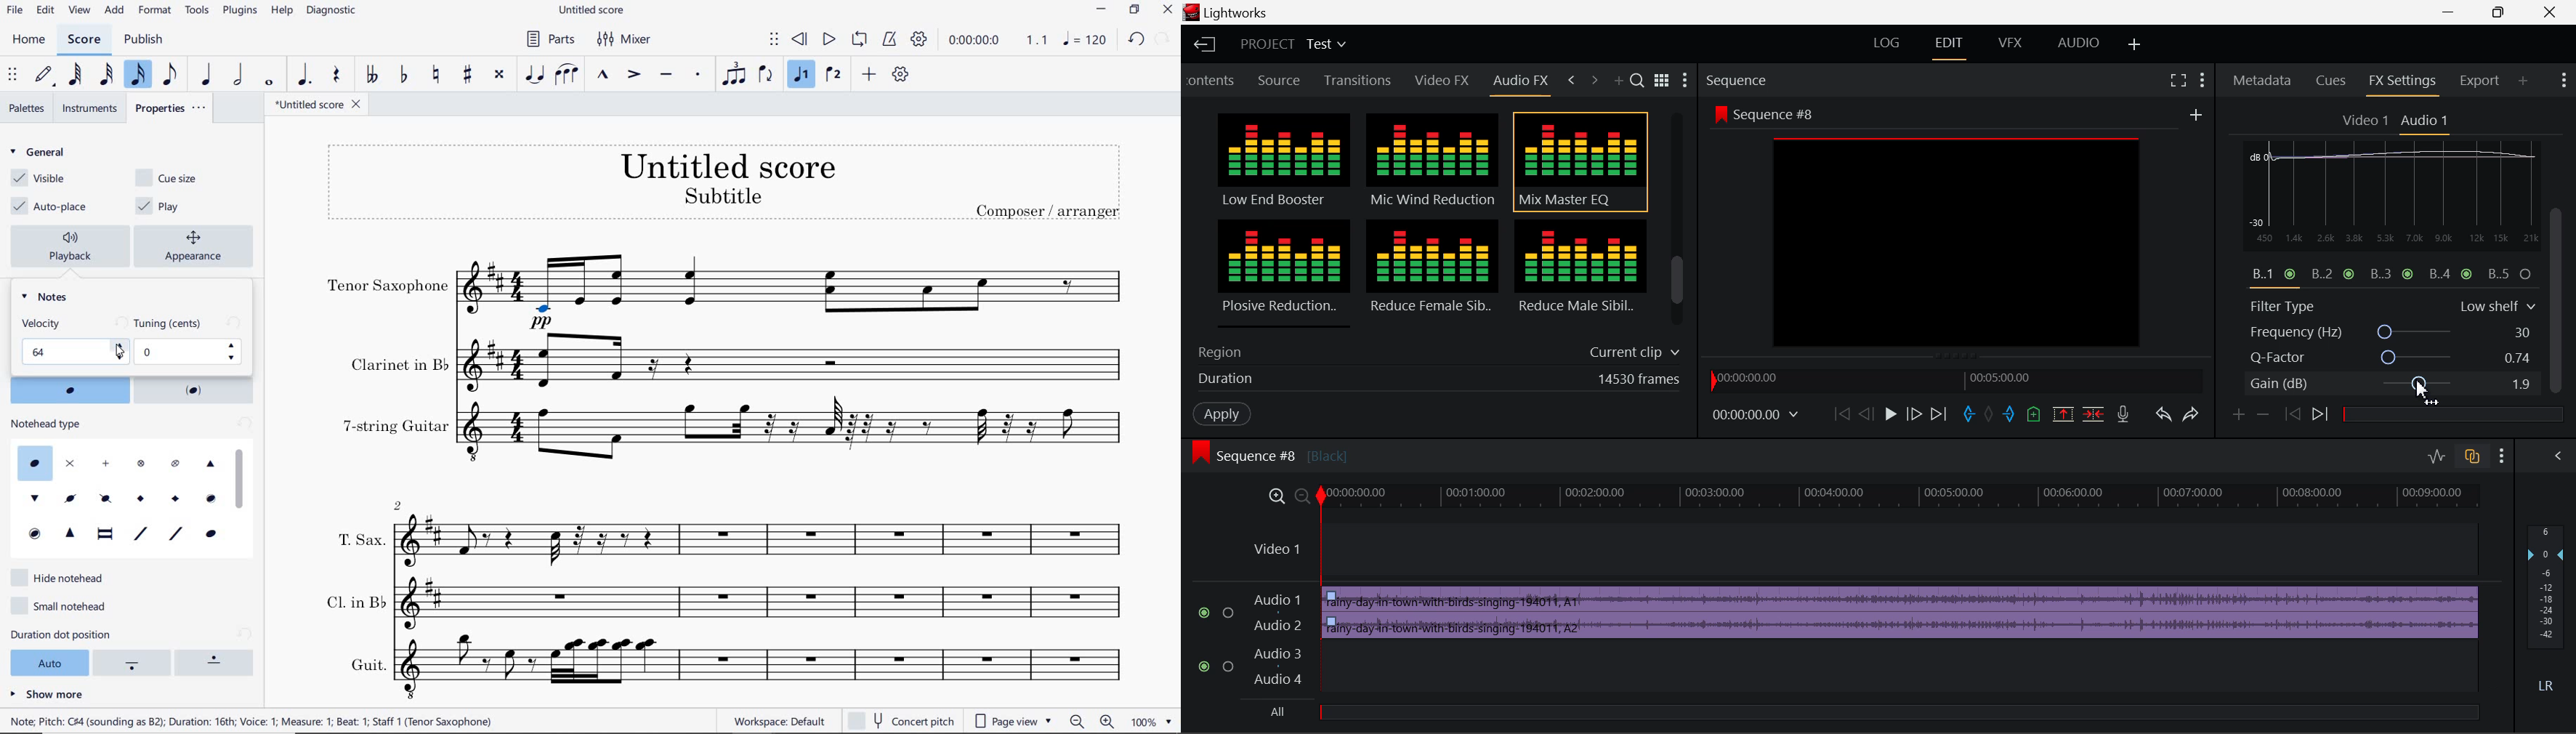 The image size is (2576, 756). Describe the element at coordinates (796, 292) in the screenshot. I see `Tenor Saxophone` at that location.